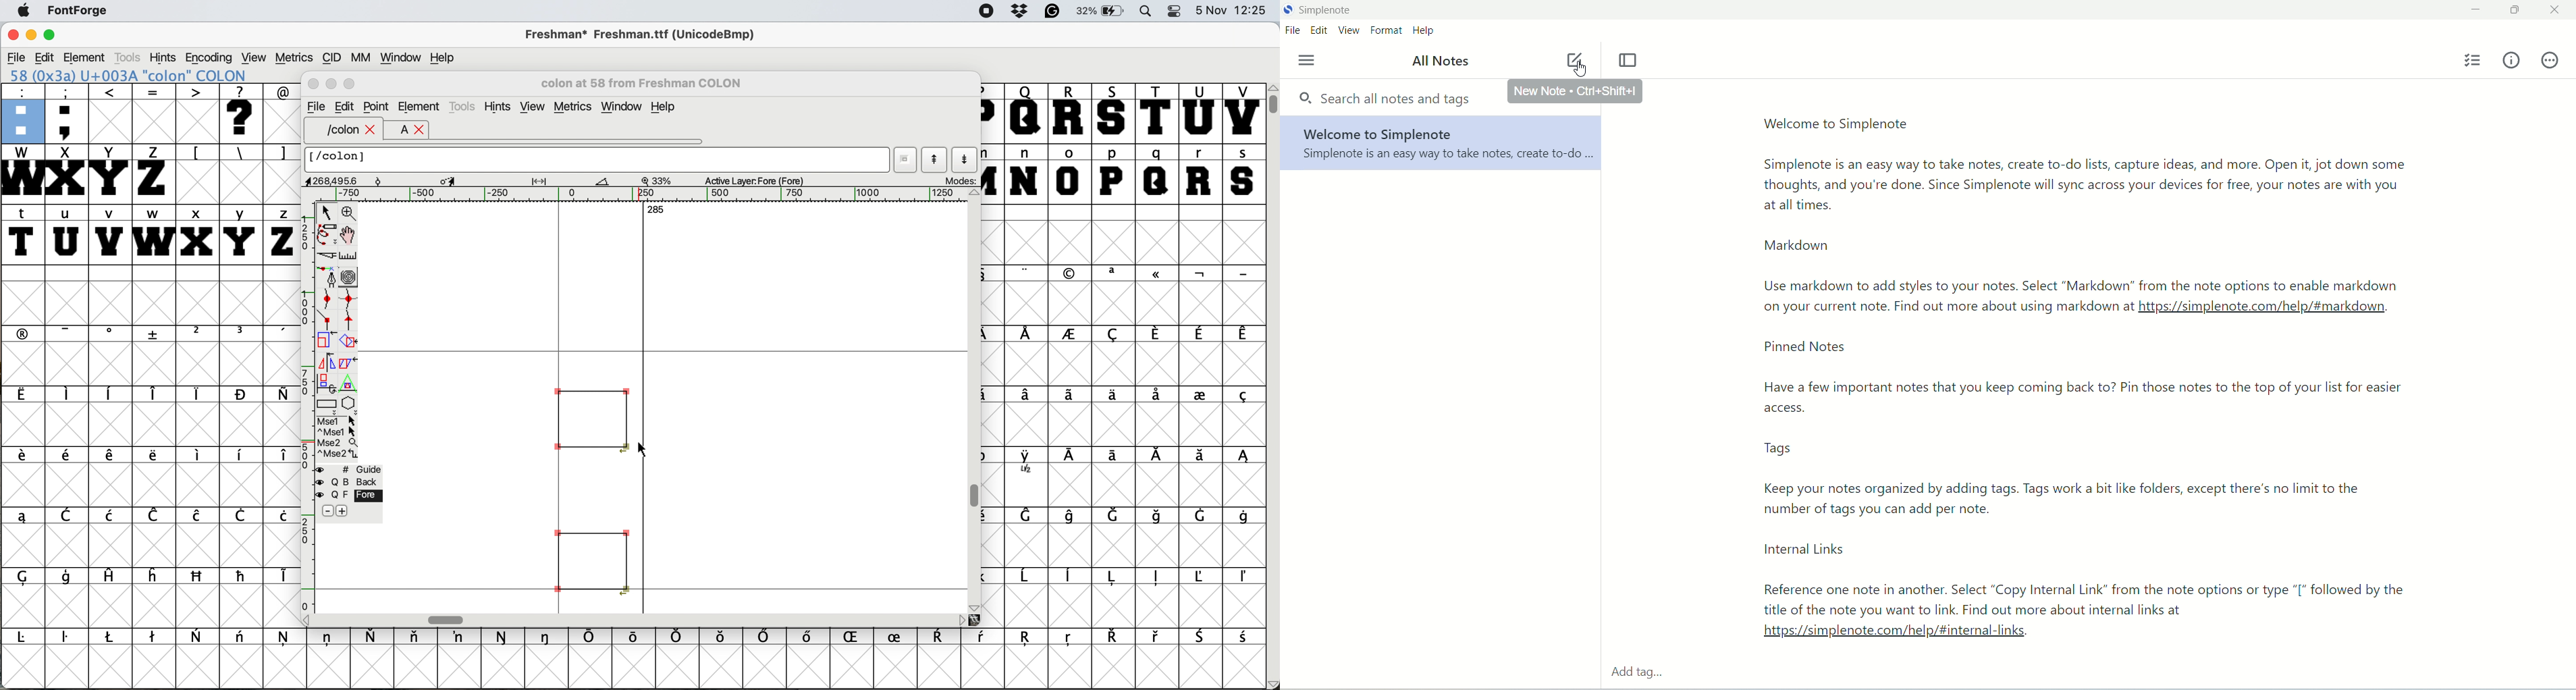  What do you see at coordinates (1243, 397) in the screenshot?
I see `symbol` at bounding box center [1243, 397].